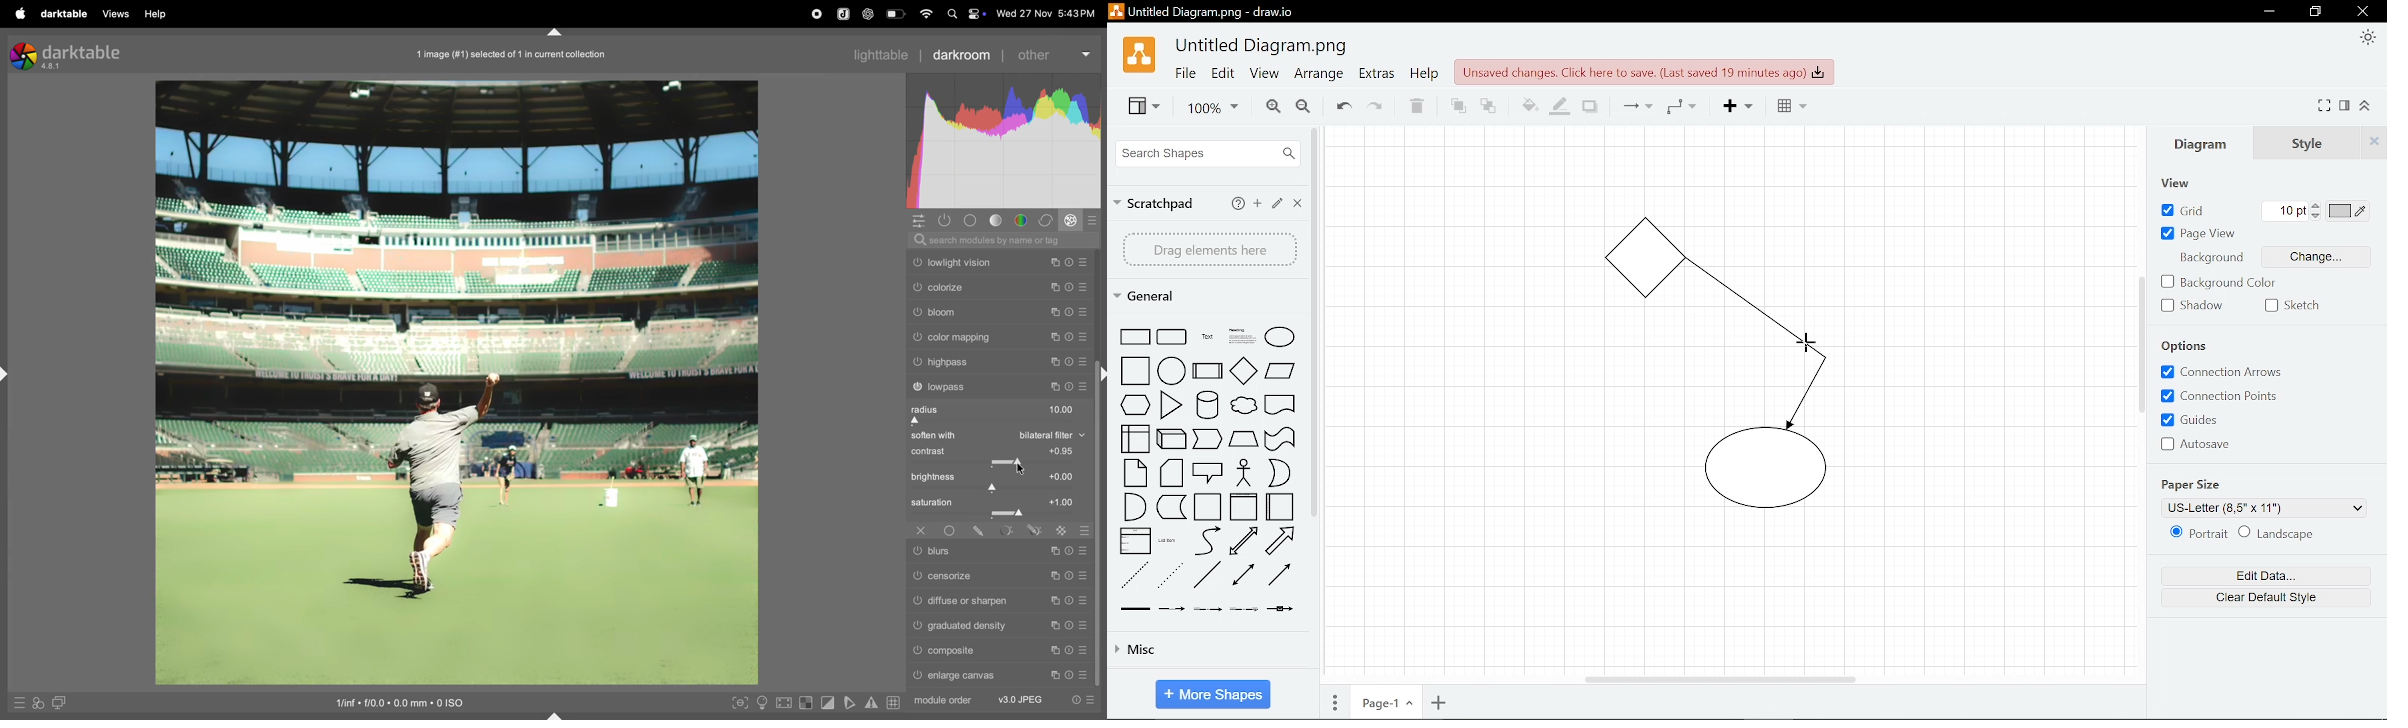 This screenshot has height=728, width=2408. What do you see at coordinates (1053, 53) in the screenshot?
I see `other` at bounding box center [1053, 53].